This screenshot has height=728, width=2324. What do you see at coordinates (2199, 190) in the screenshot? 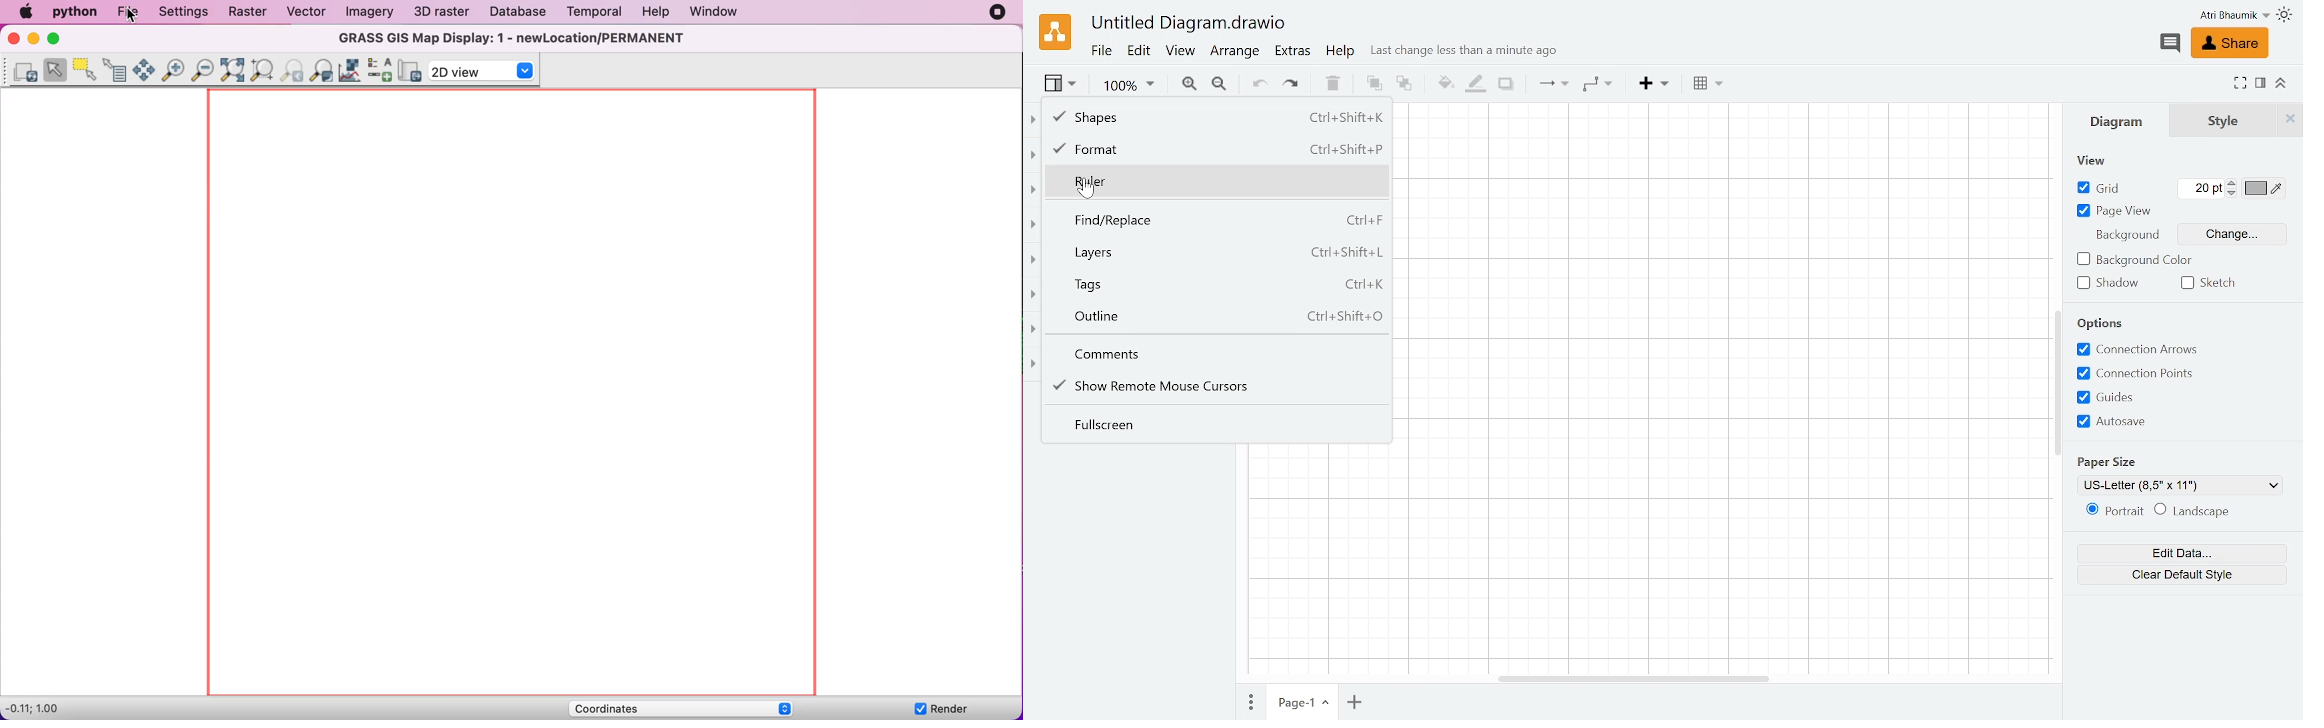
I see `Current grid pt` at bounding box center [2199, 190].